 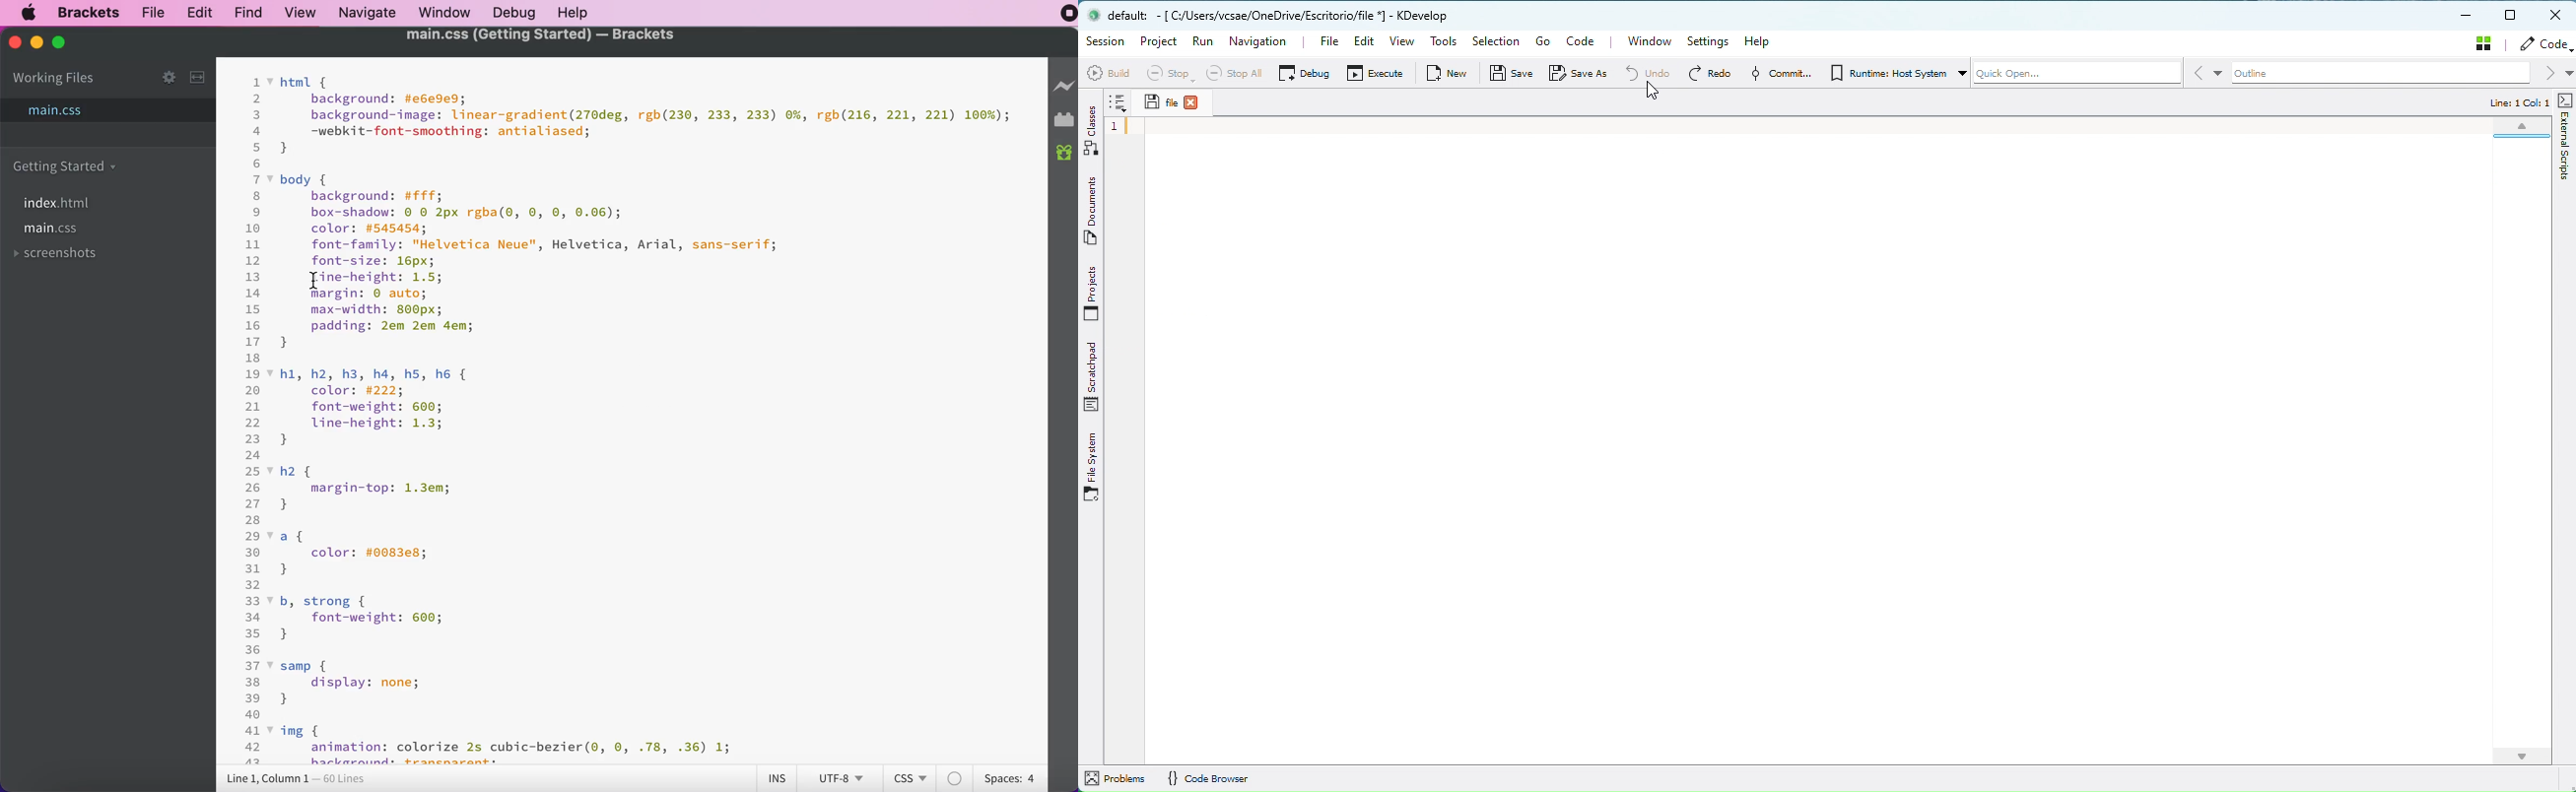 I want to click on 25, so click(x=253, y=471).